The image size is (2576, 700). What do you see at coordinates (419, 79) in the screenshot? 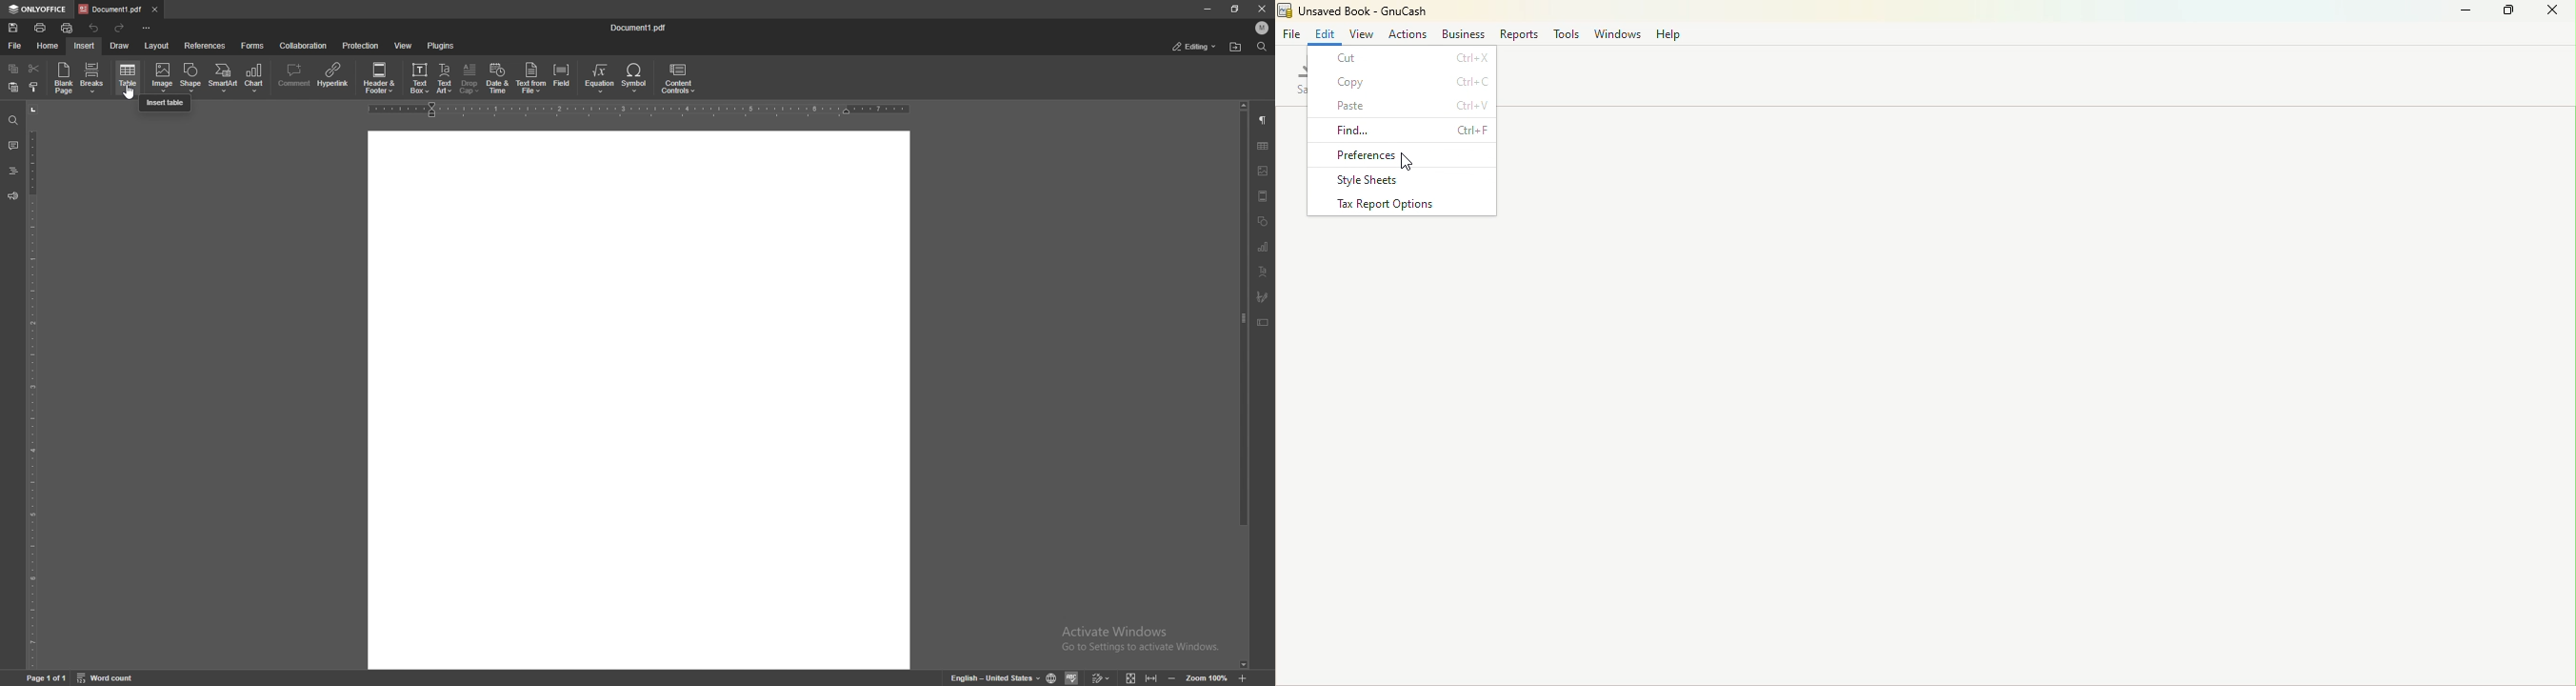
I see `text box` at bounding box center [419, 79].